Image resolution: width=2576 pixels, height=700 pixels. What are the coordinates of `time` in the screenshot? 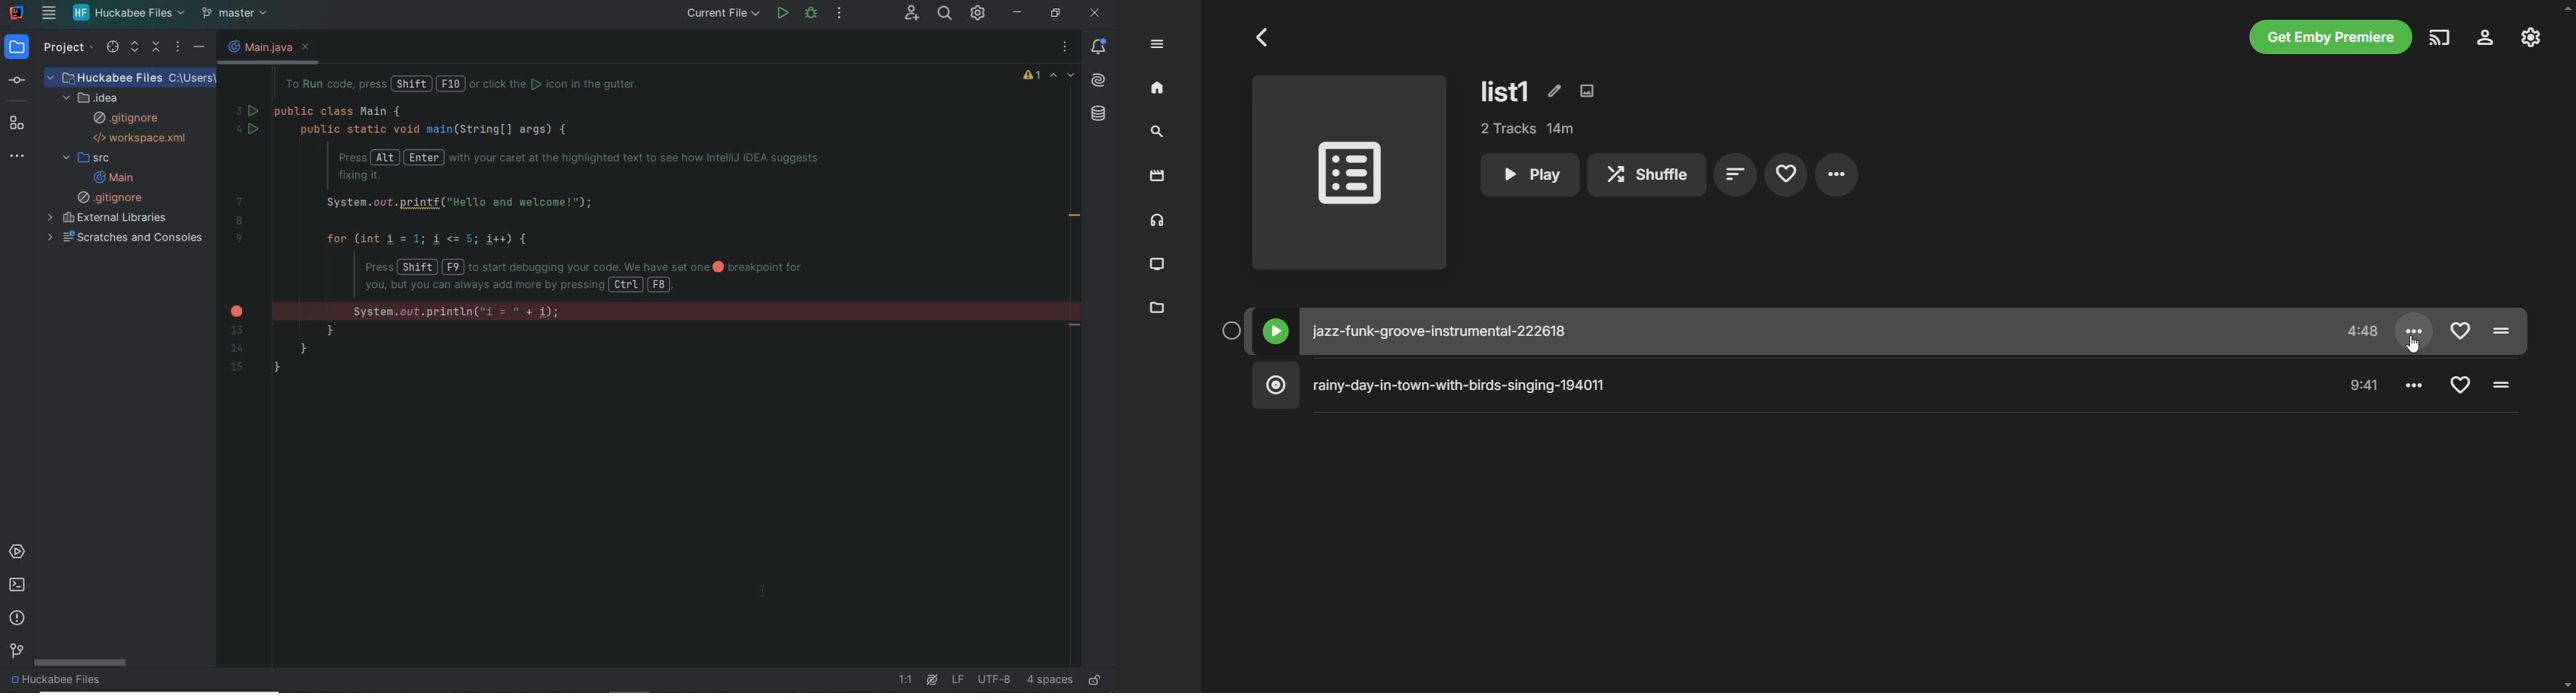 It's located at (2364, 331).